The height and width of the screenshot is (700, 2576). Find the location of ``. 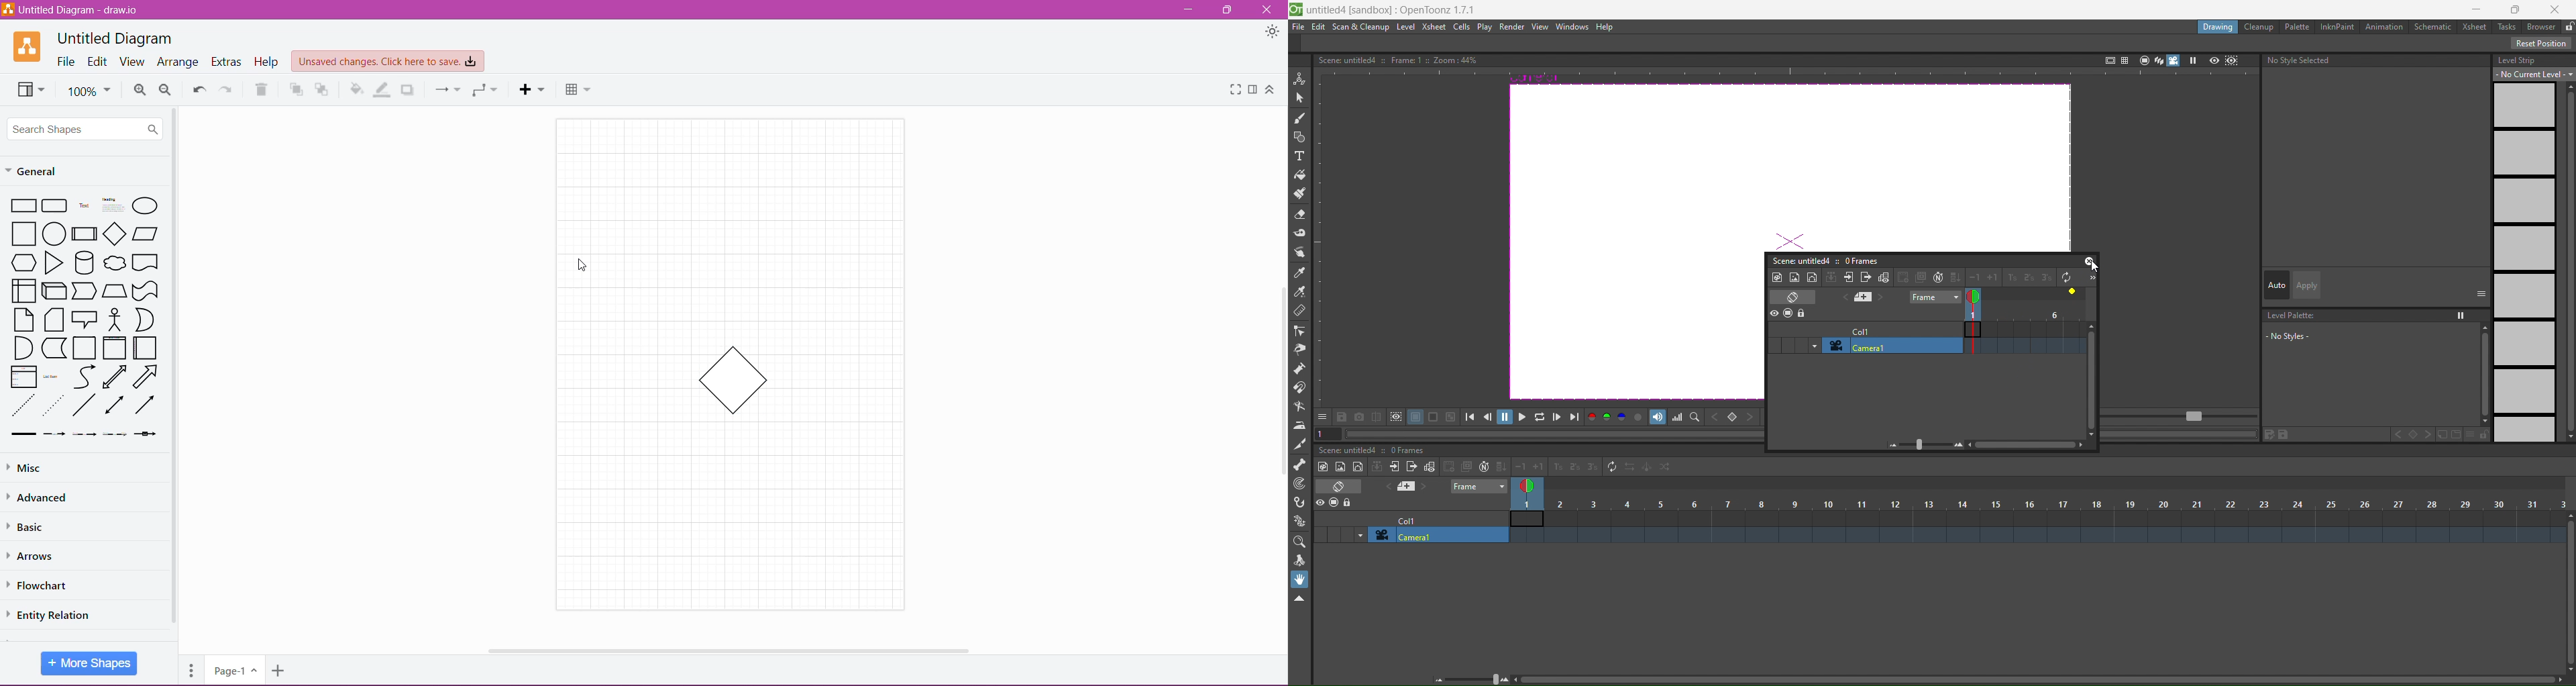

 is located at coordinates (1300, 560).